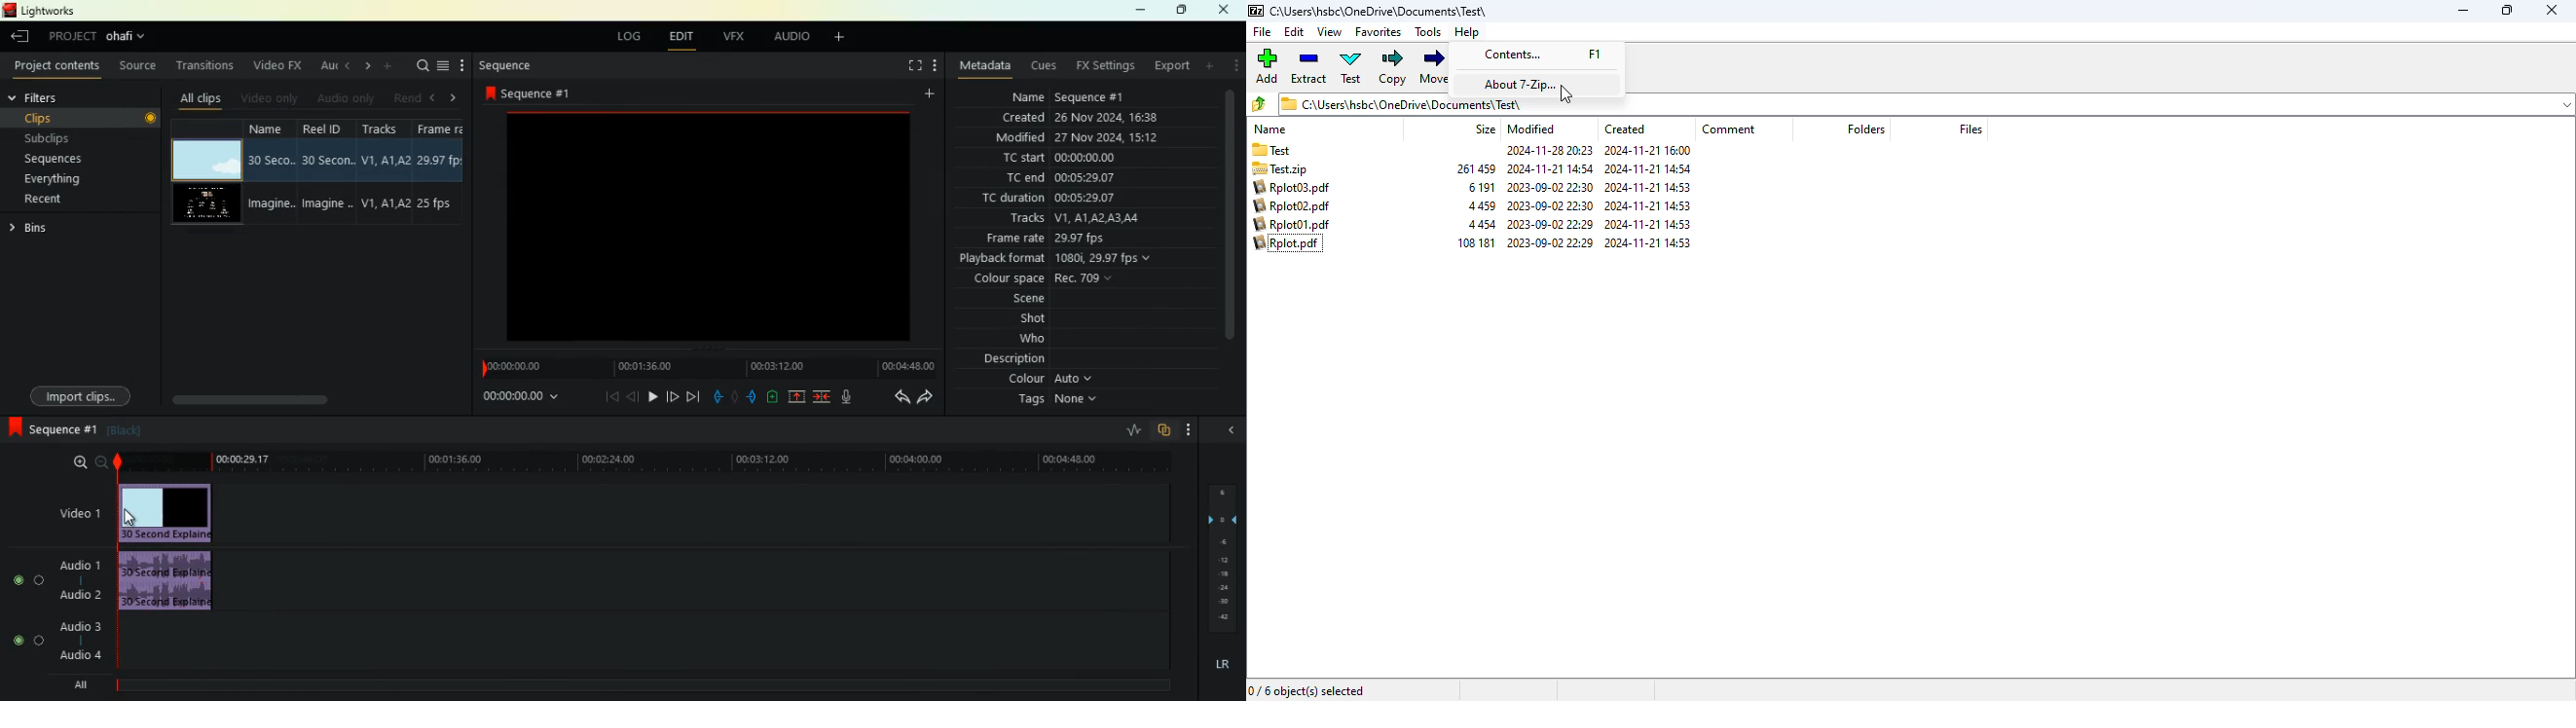  I want to click on battery, so click(773, 398).